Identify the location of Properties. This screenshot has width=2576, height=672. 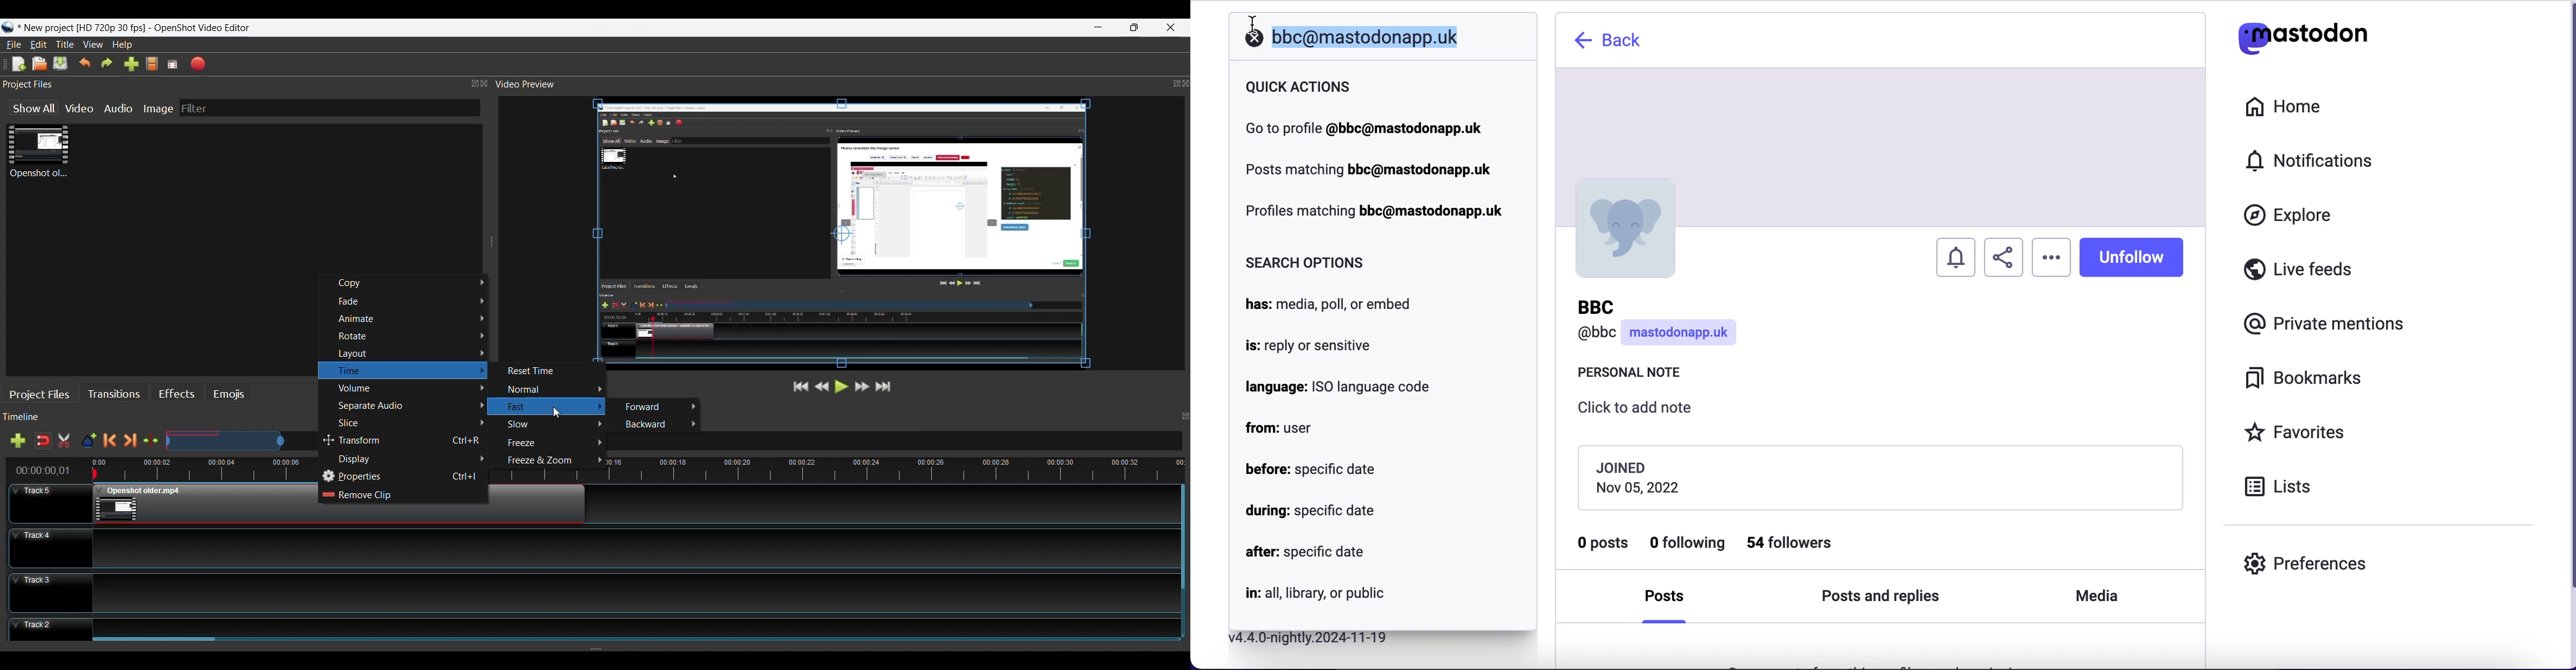
(404, 477).